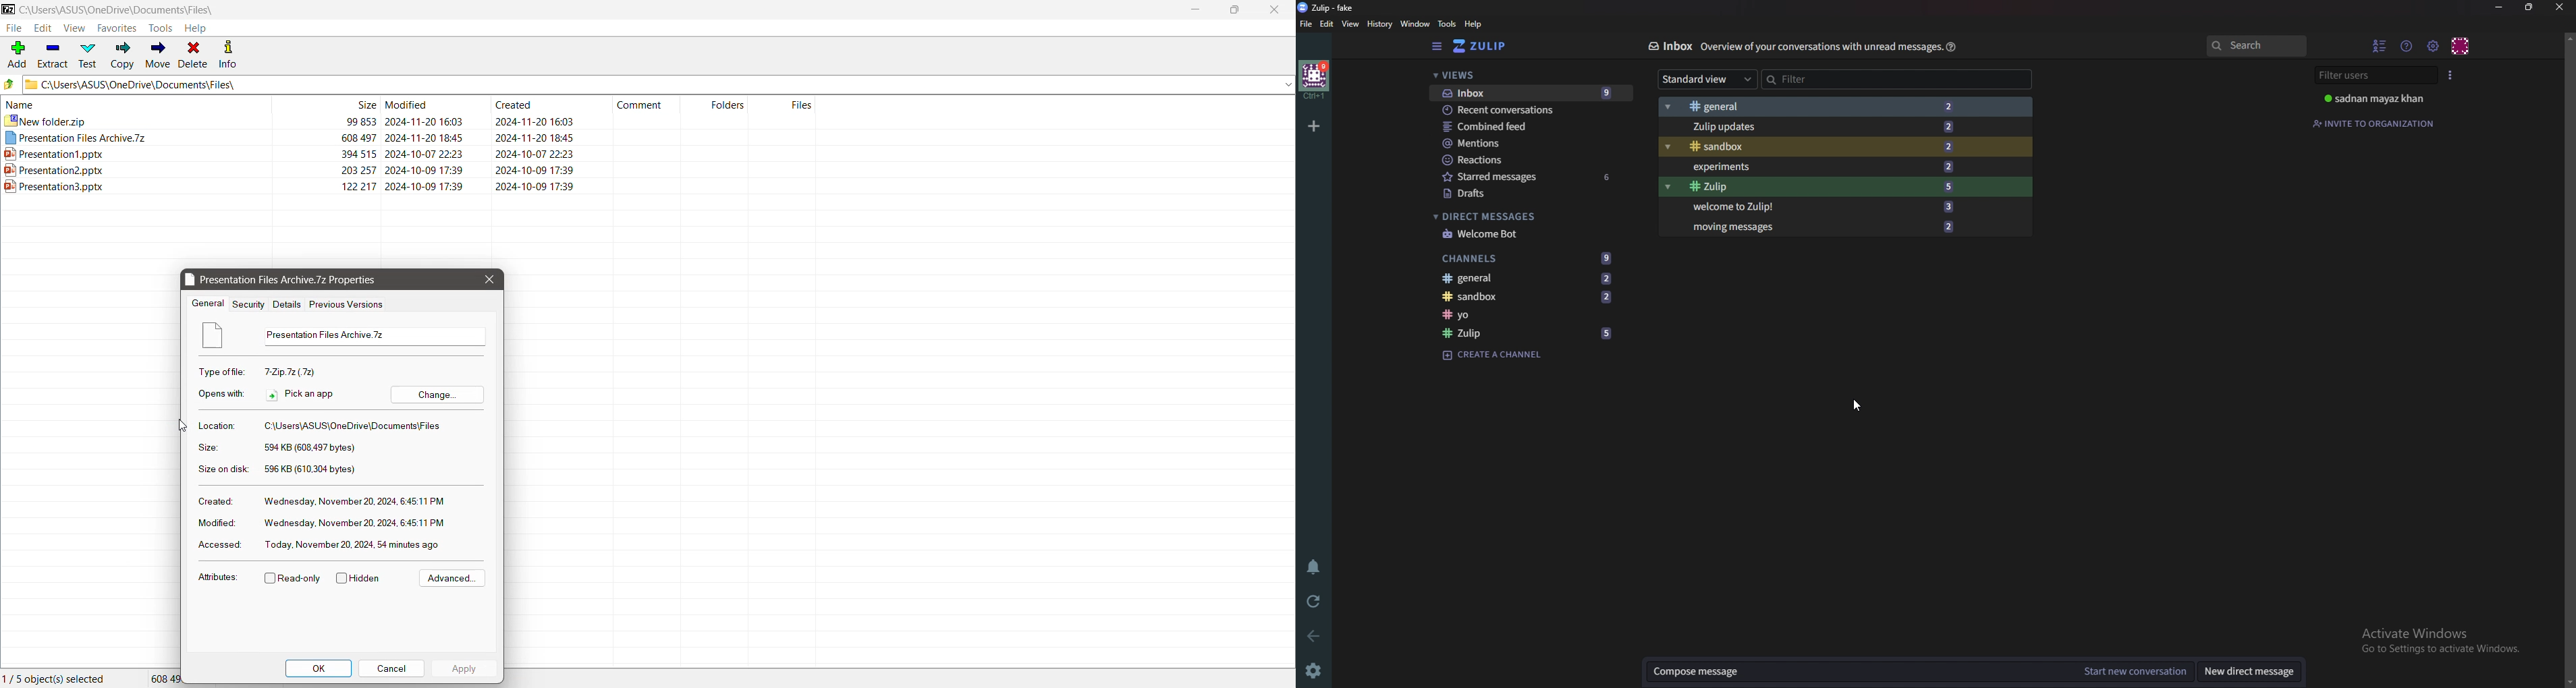  I want to click on User list style, so click(2452, 74).